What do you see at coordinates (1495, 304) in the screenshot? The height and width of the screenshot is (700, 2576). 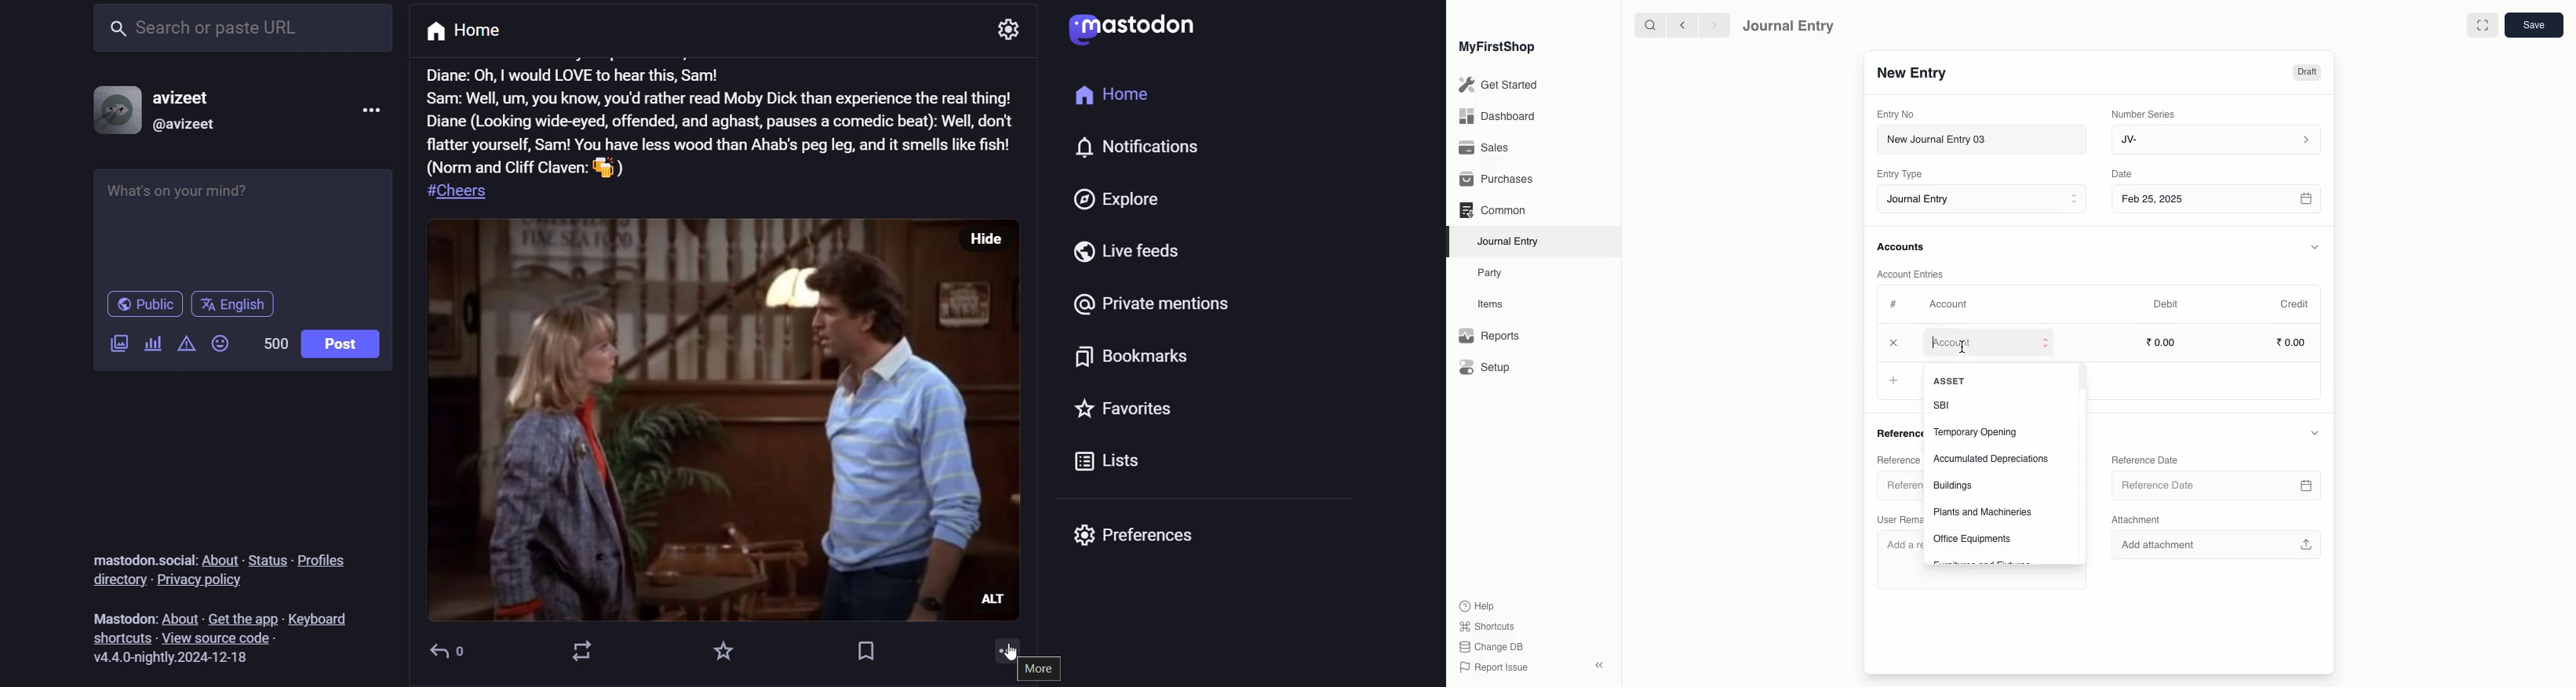 I see `Items` at bounding box center [1495, 304].